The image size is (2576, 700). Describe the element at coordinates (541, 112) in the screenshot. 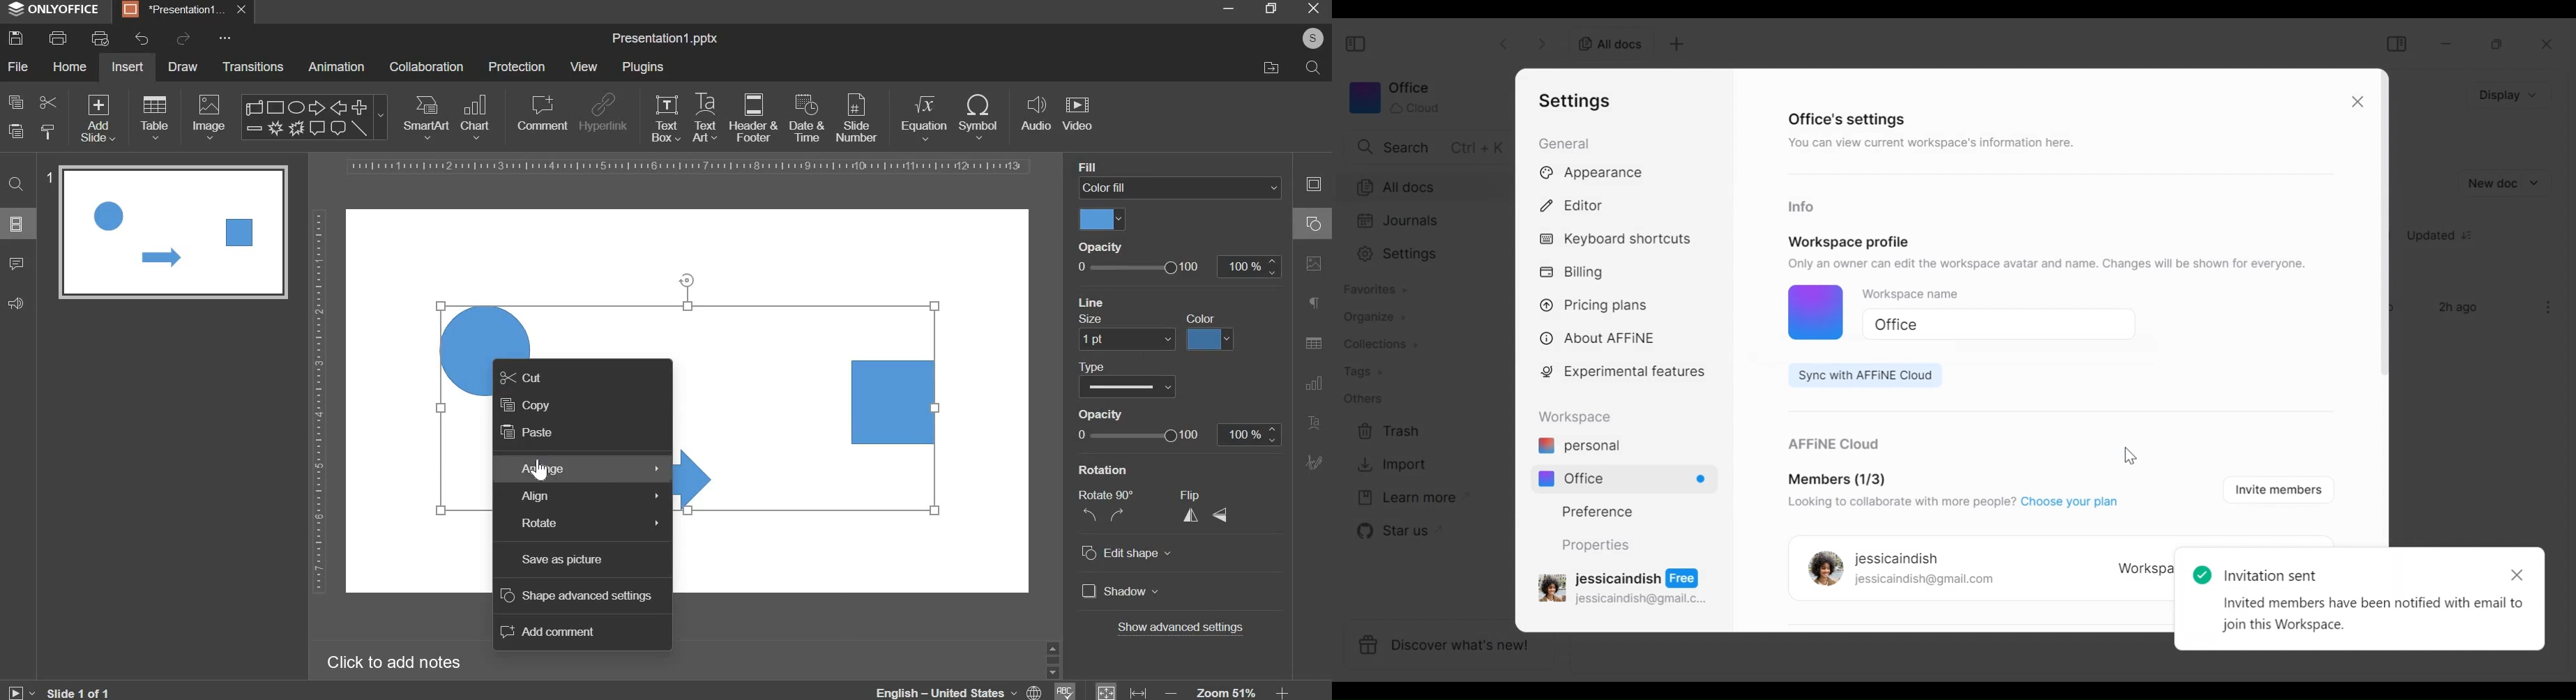

I see `comment` at that location.